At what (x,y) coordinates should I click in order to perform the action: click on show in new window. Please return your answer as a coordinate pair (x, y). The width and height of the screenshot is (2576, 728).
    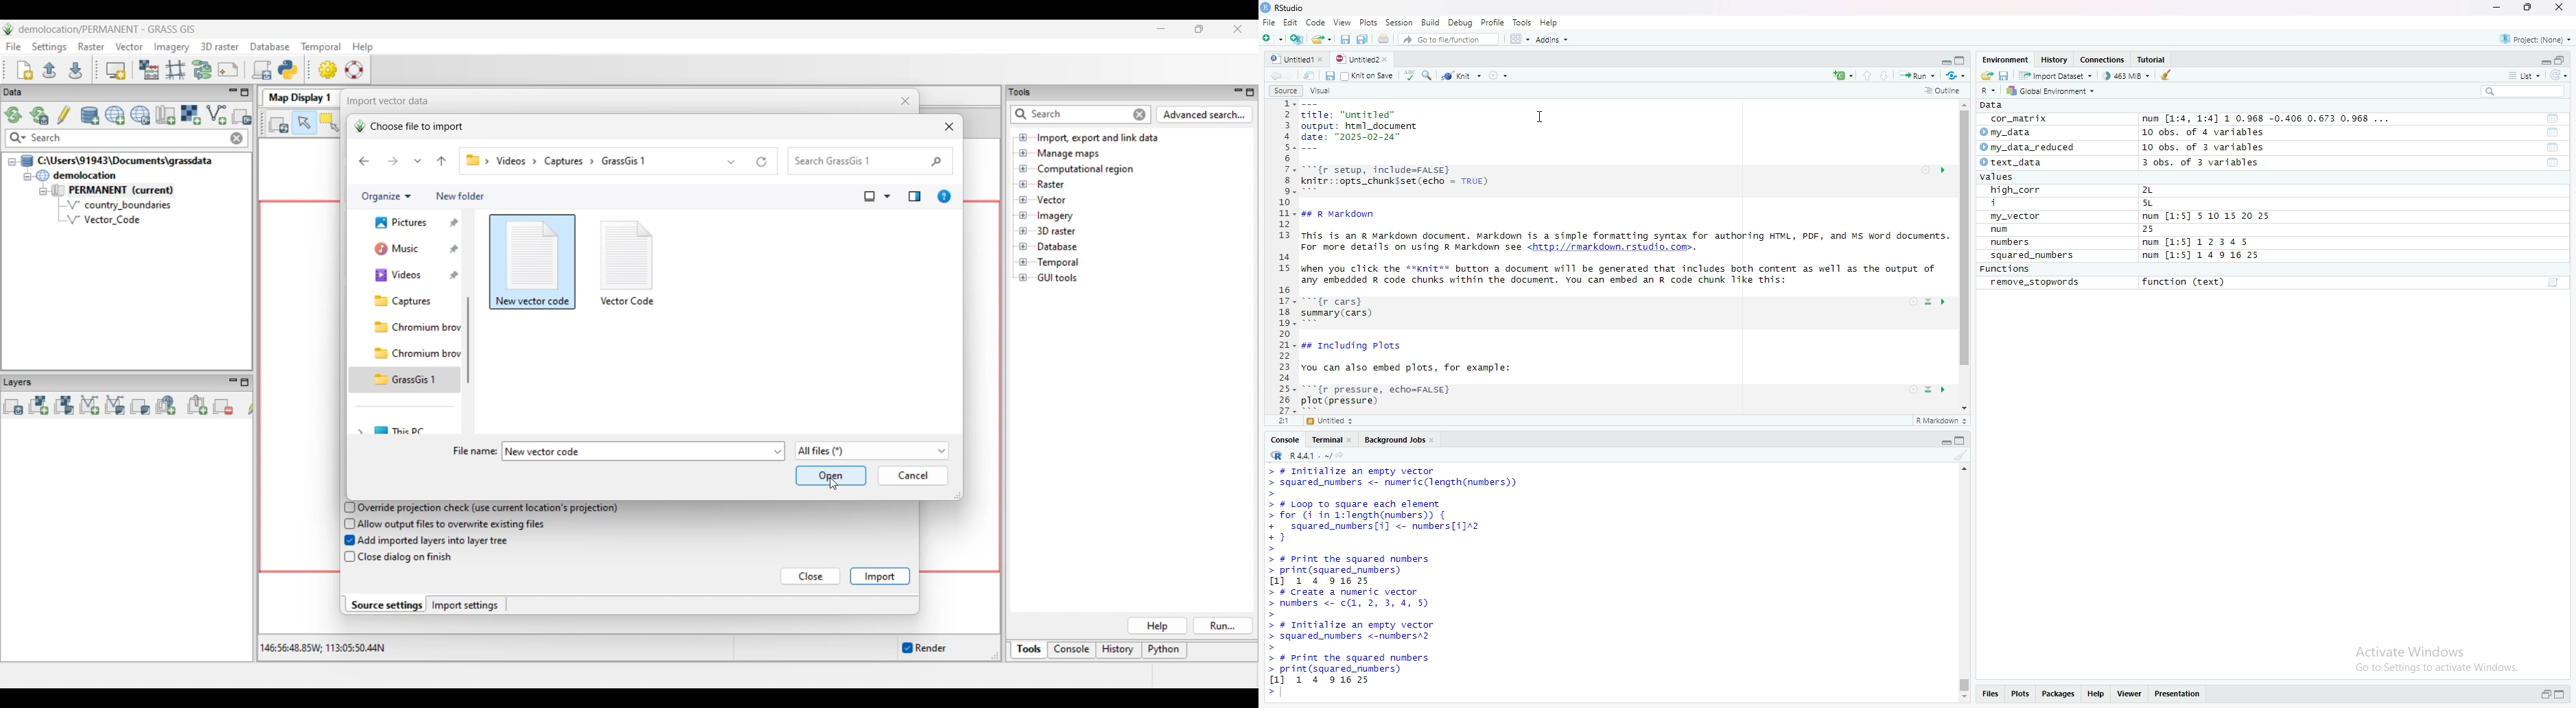
    Looking at the image, I should click on (1314, 75).